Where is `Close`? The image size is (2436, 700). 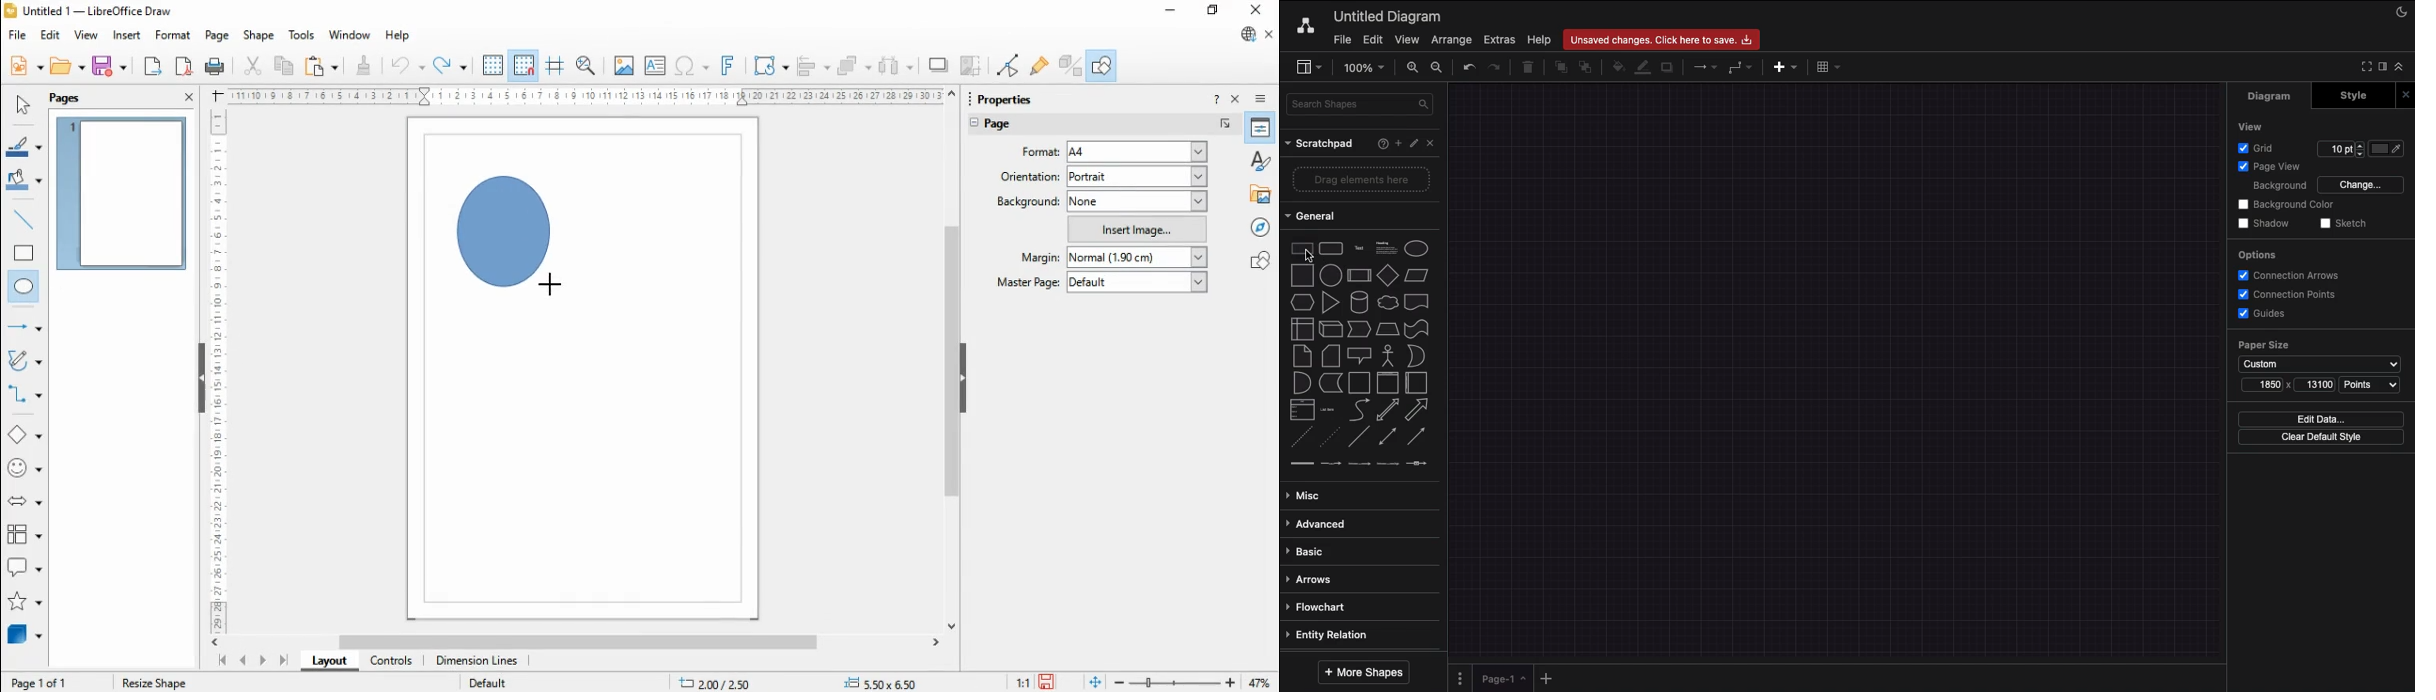 Close is located at coordinates (1429, 142).